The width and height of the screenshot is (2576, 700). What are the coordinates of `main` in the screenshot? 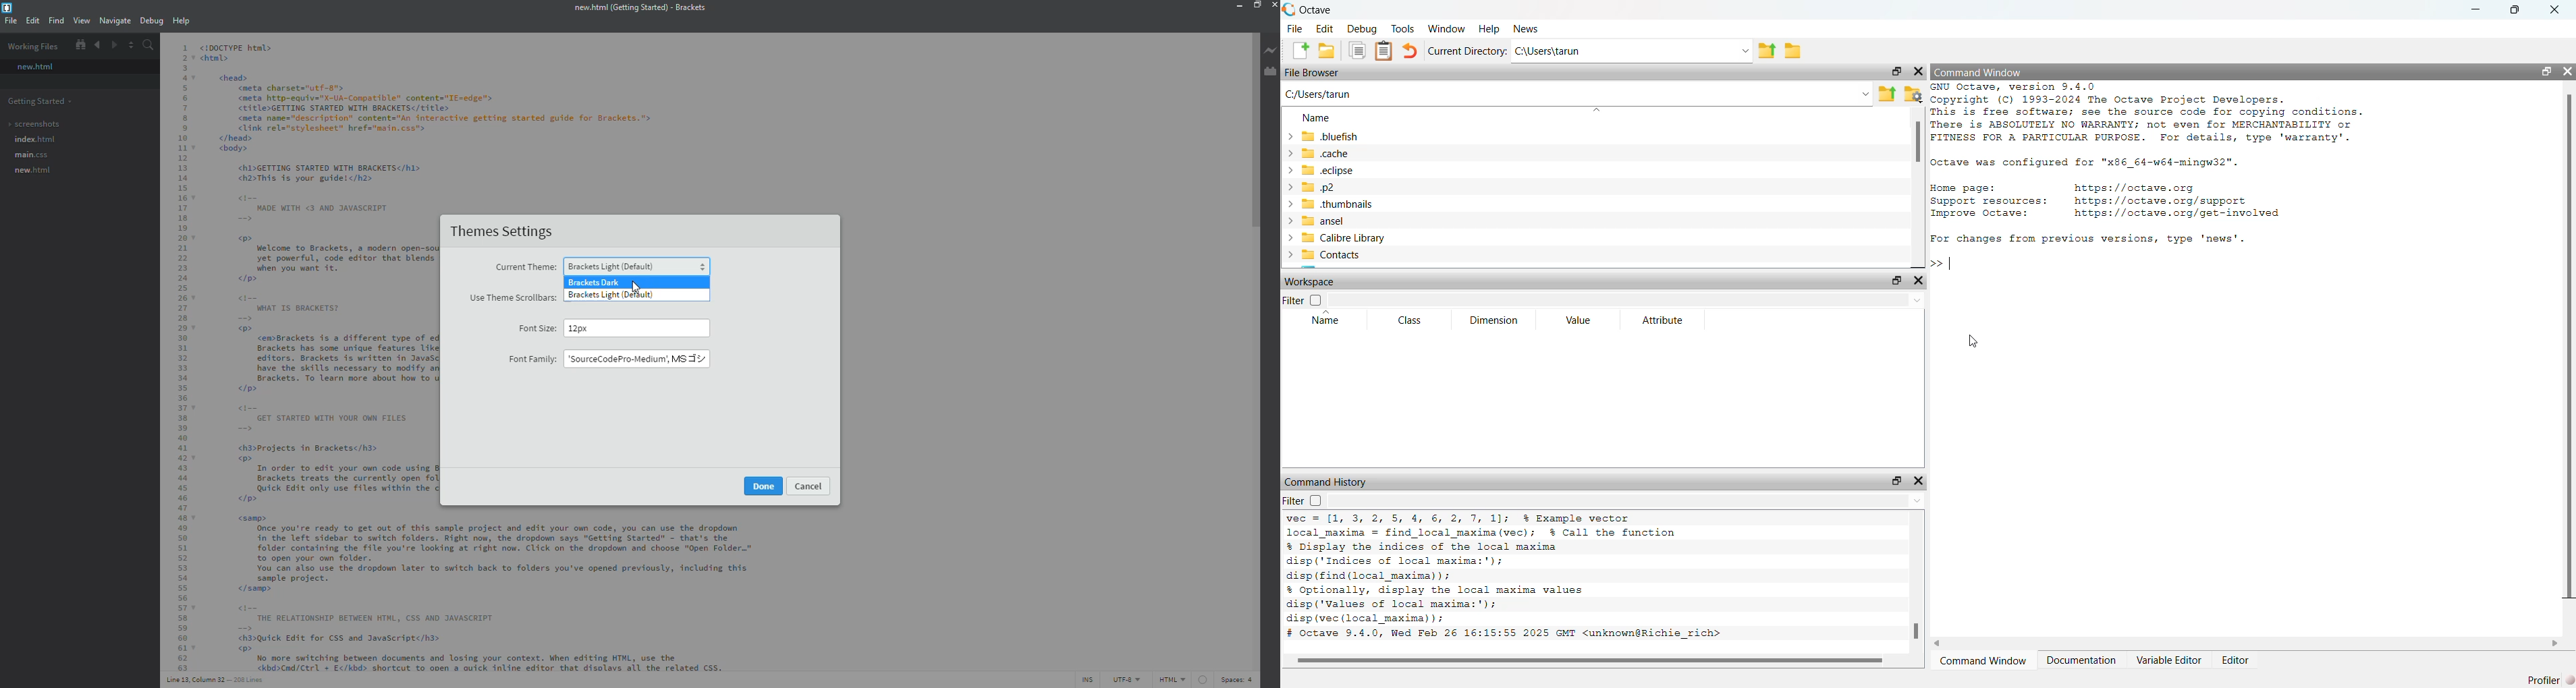 It's located at (31, 155).